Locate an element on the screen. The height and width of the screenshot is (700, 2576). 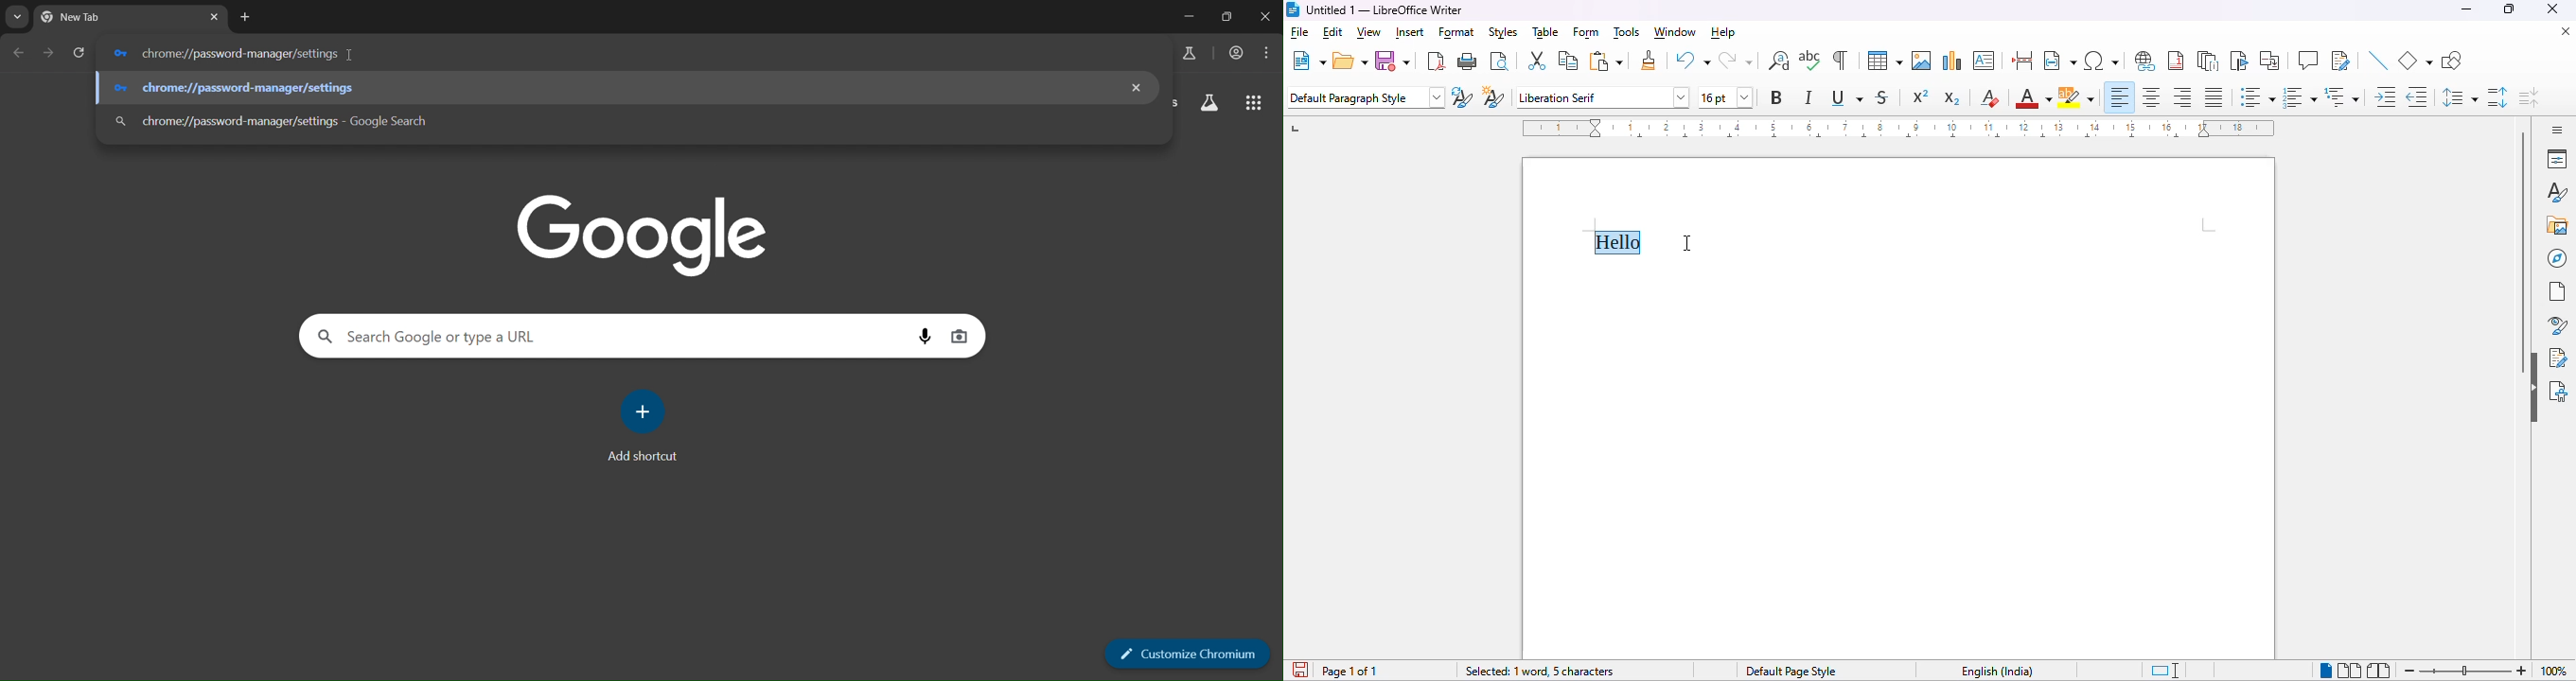
redo is located at coordinates (1738, 61).